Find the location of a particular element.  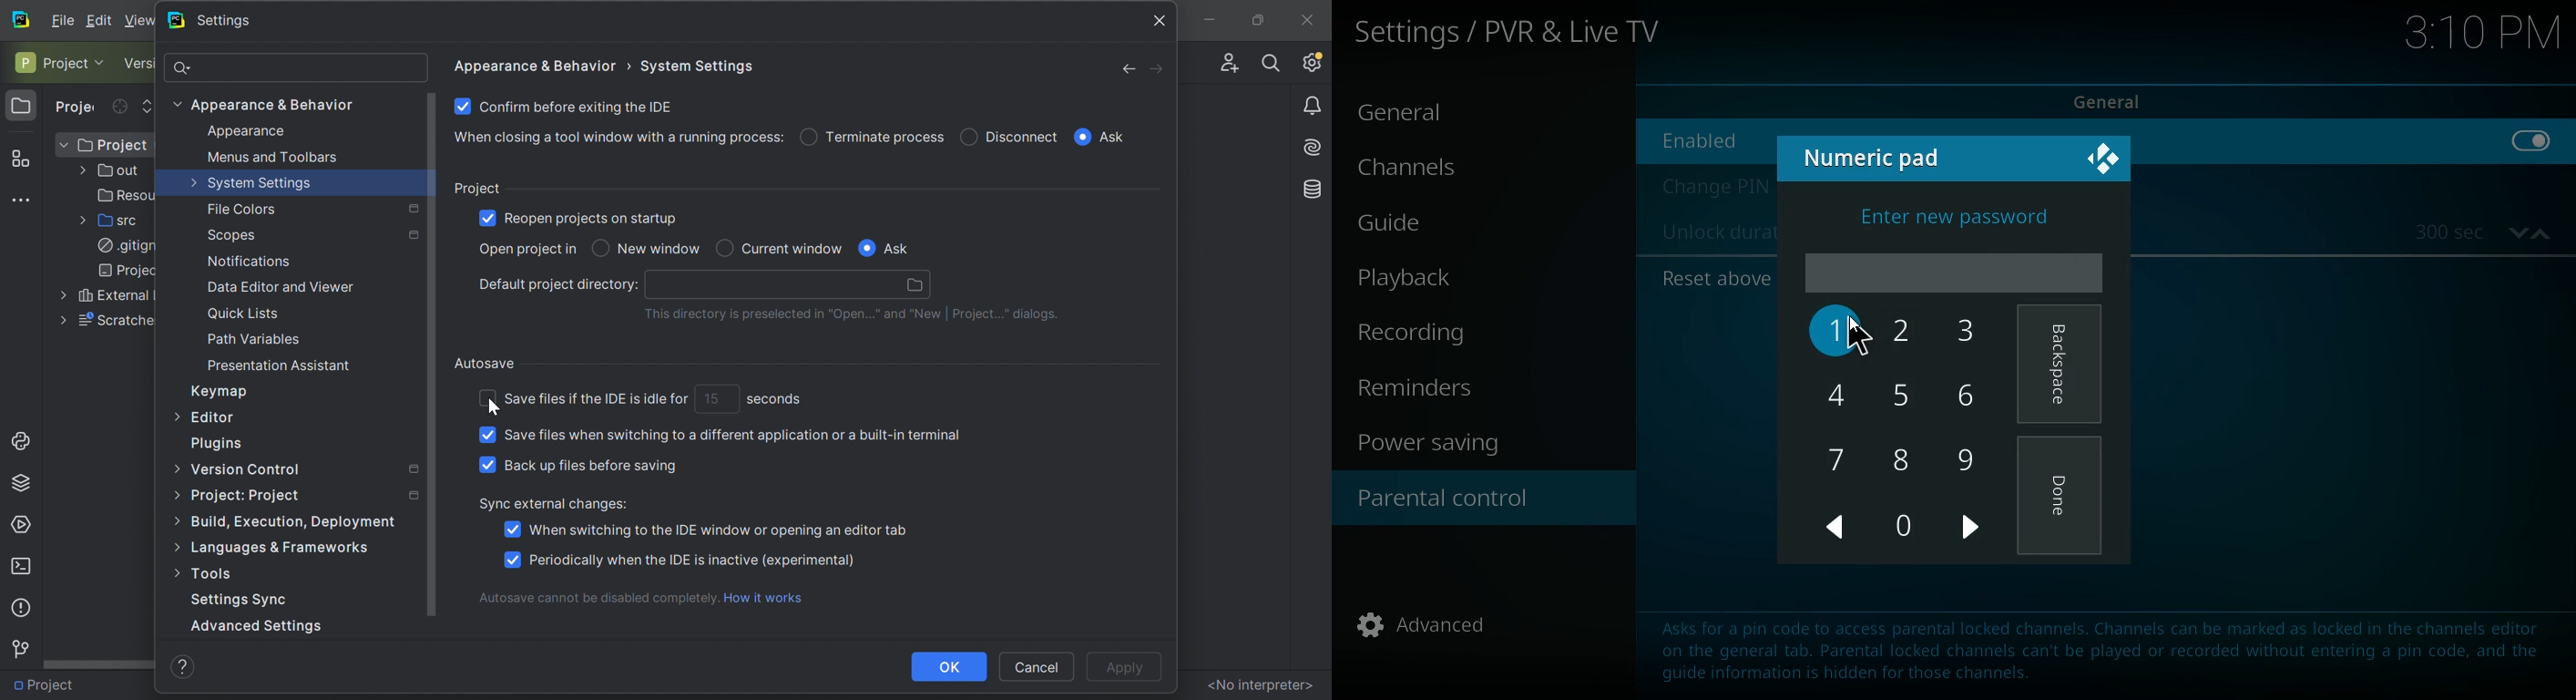

Settings marked with this icon are only applied to the current project. Non-marked settings are applied to all projects. is located at coordinates (411, 469).